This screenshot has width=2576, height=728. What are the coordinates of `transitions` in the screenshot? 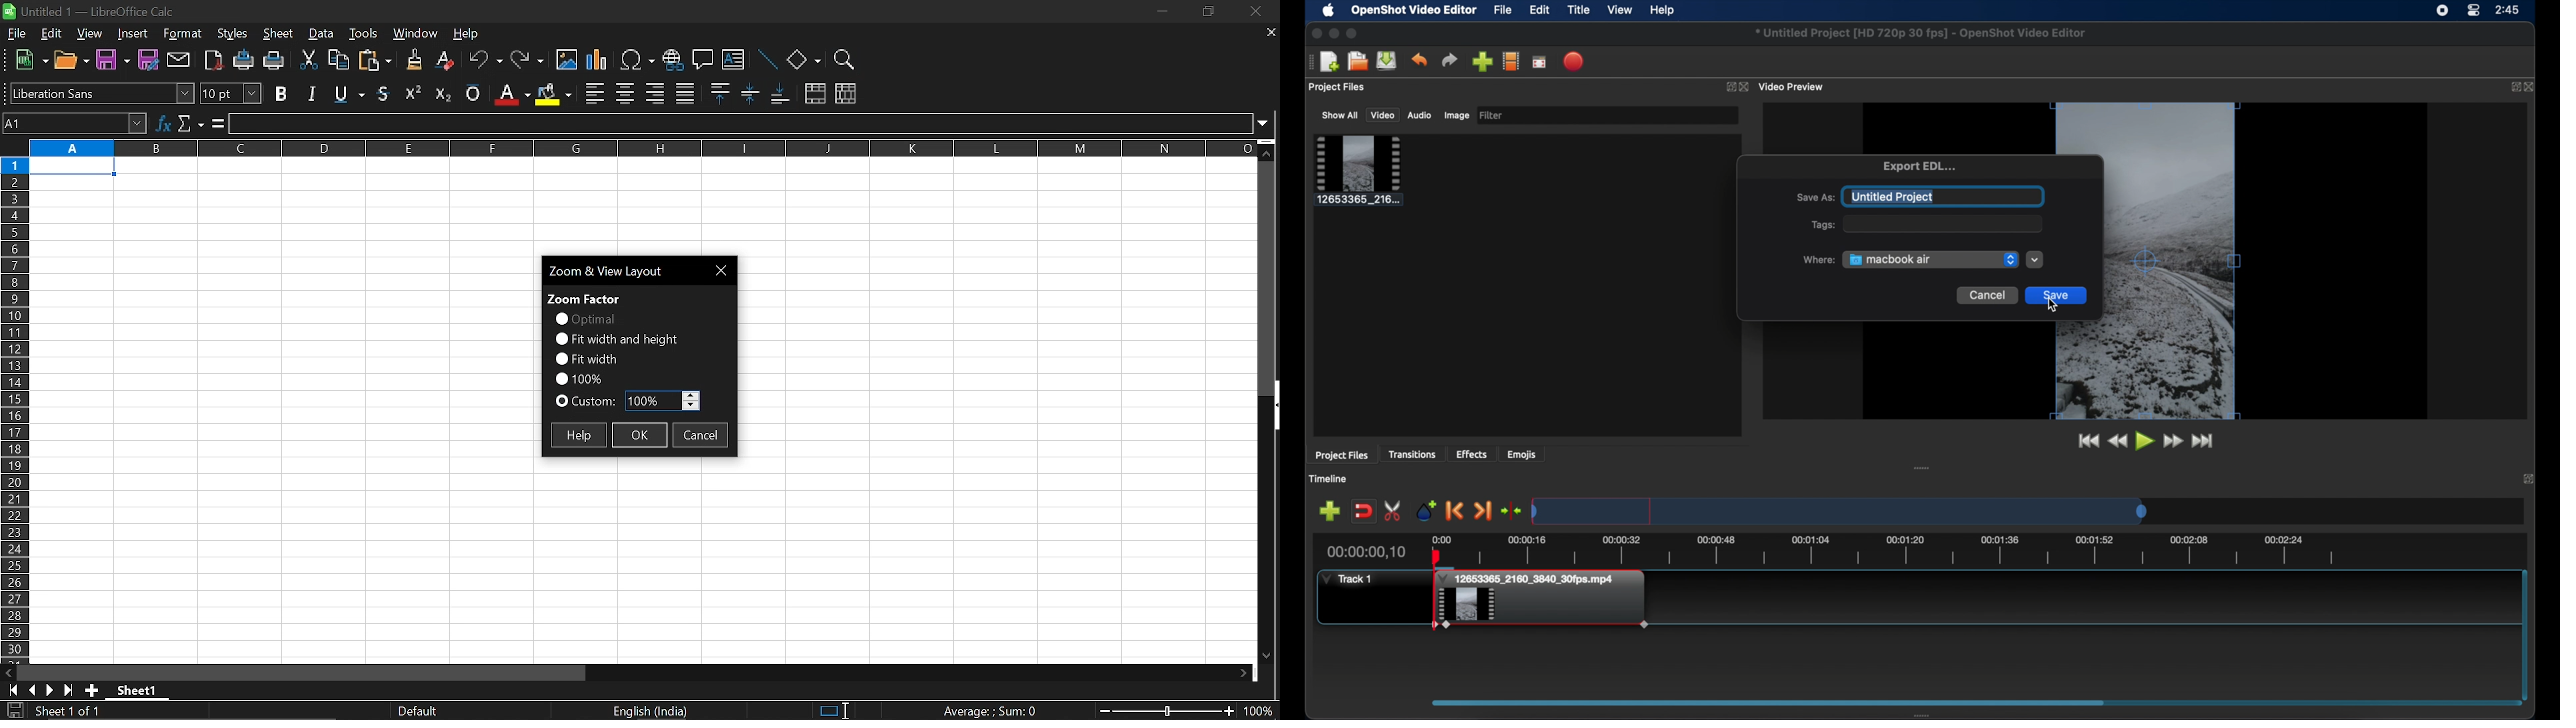 It's located at (1414, 454).